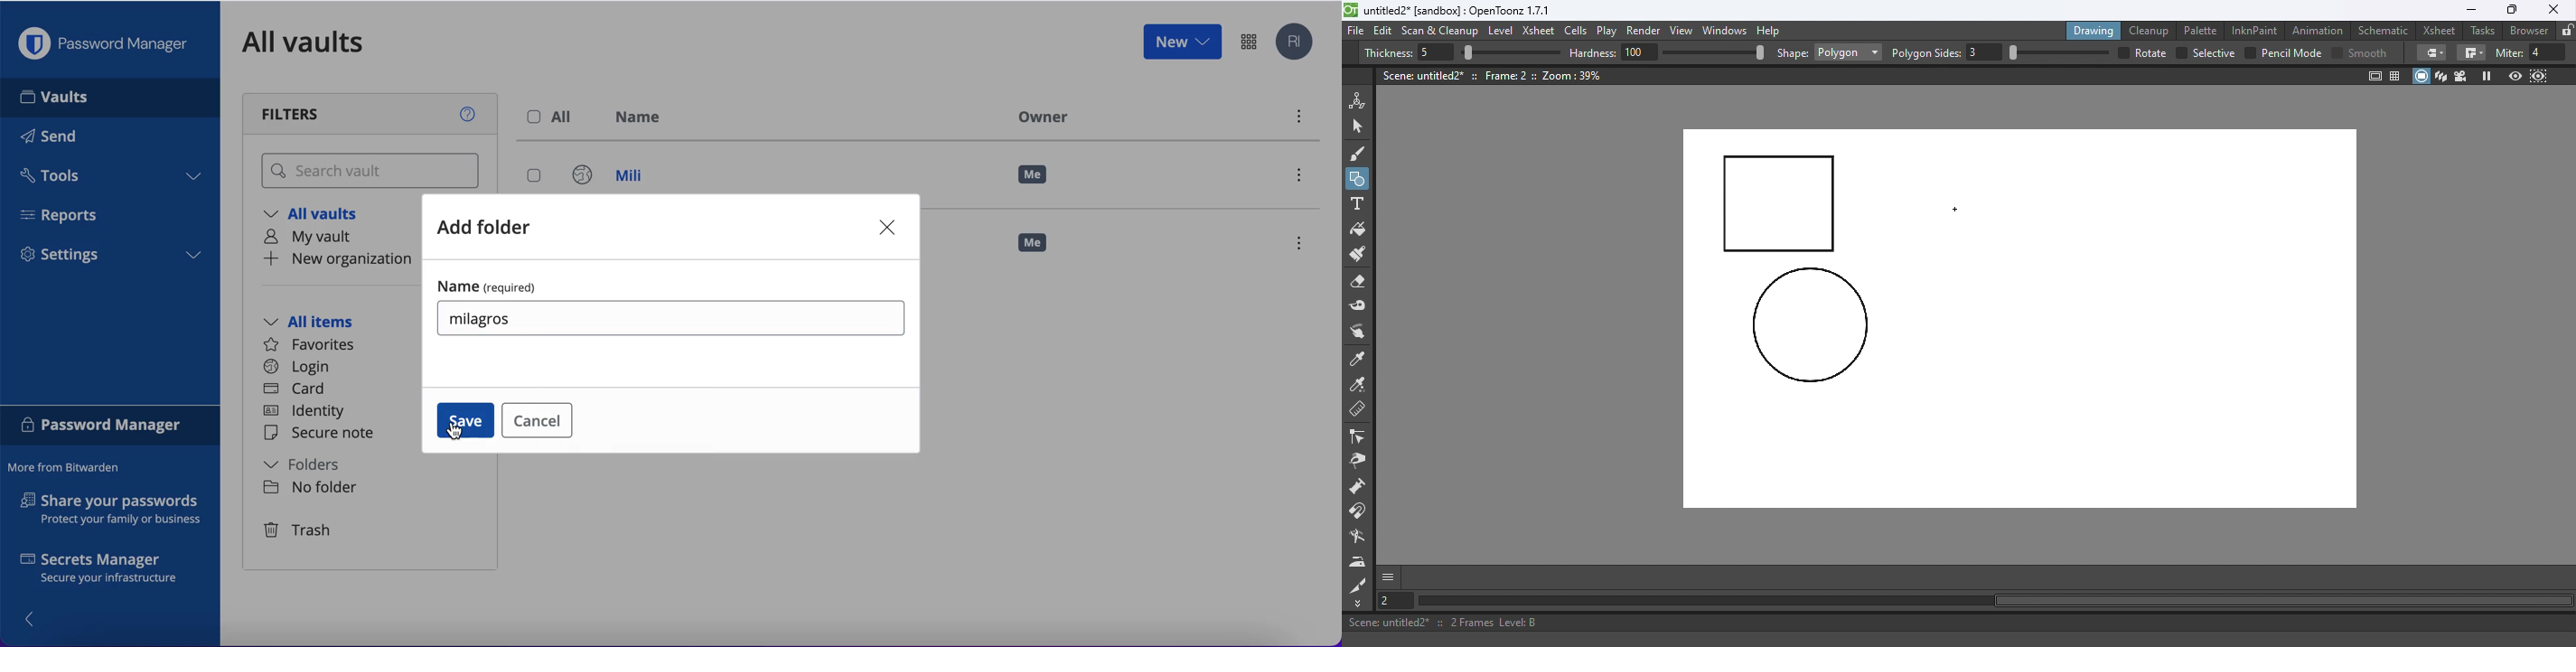 Image resolution: width=2576 pixels, height=672 pixels. What do you see at coordinates (618, 178) in the screenshot?
I see `mili` at bounding box center [618, 178].